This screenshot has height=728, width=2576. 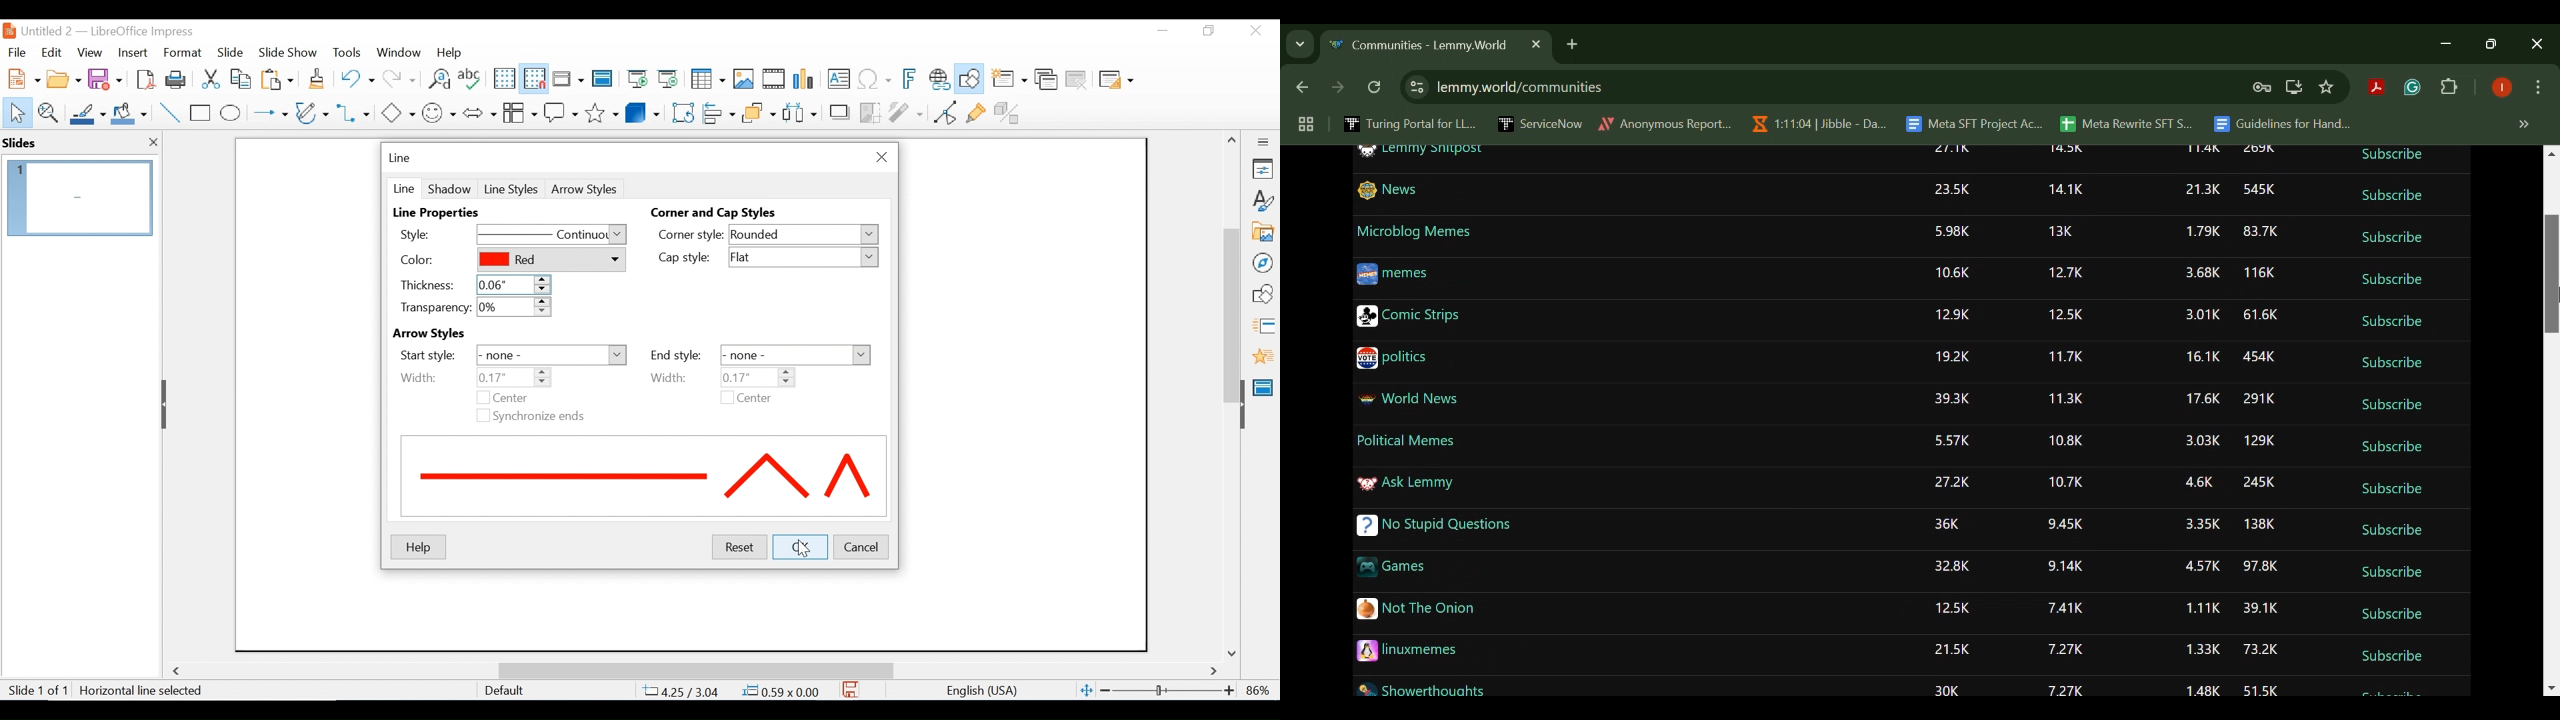 What do you see at coordinates (15, 111) in the screenshot?
I see `Select` at bounding box center [15, 111].